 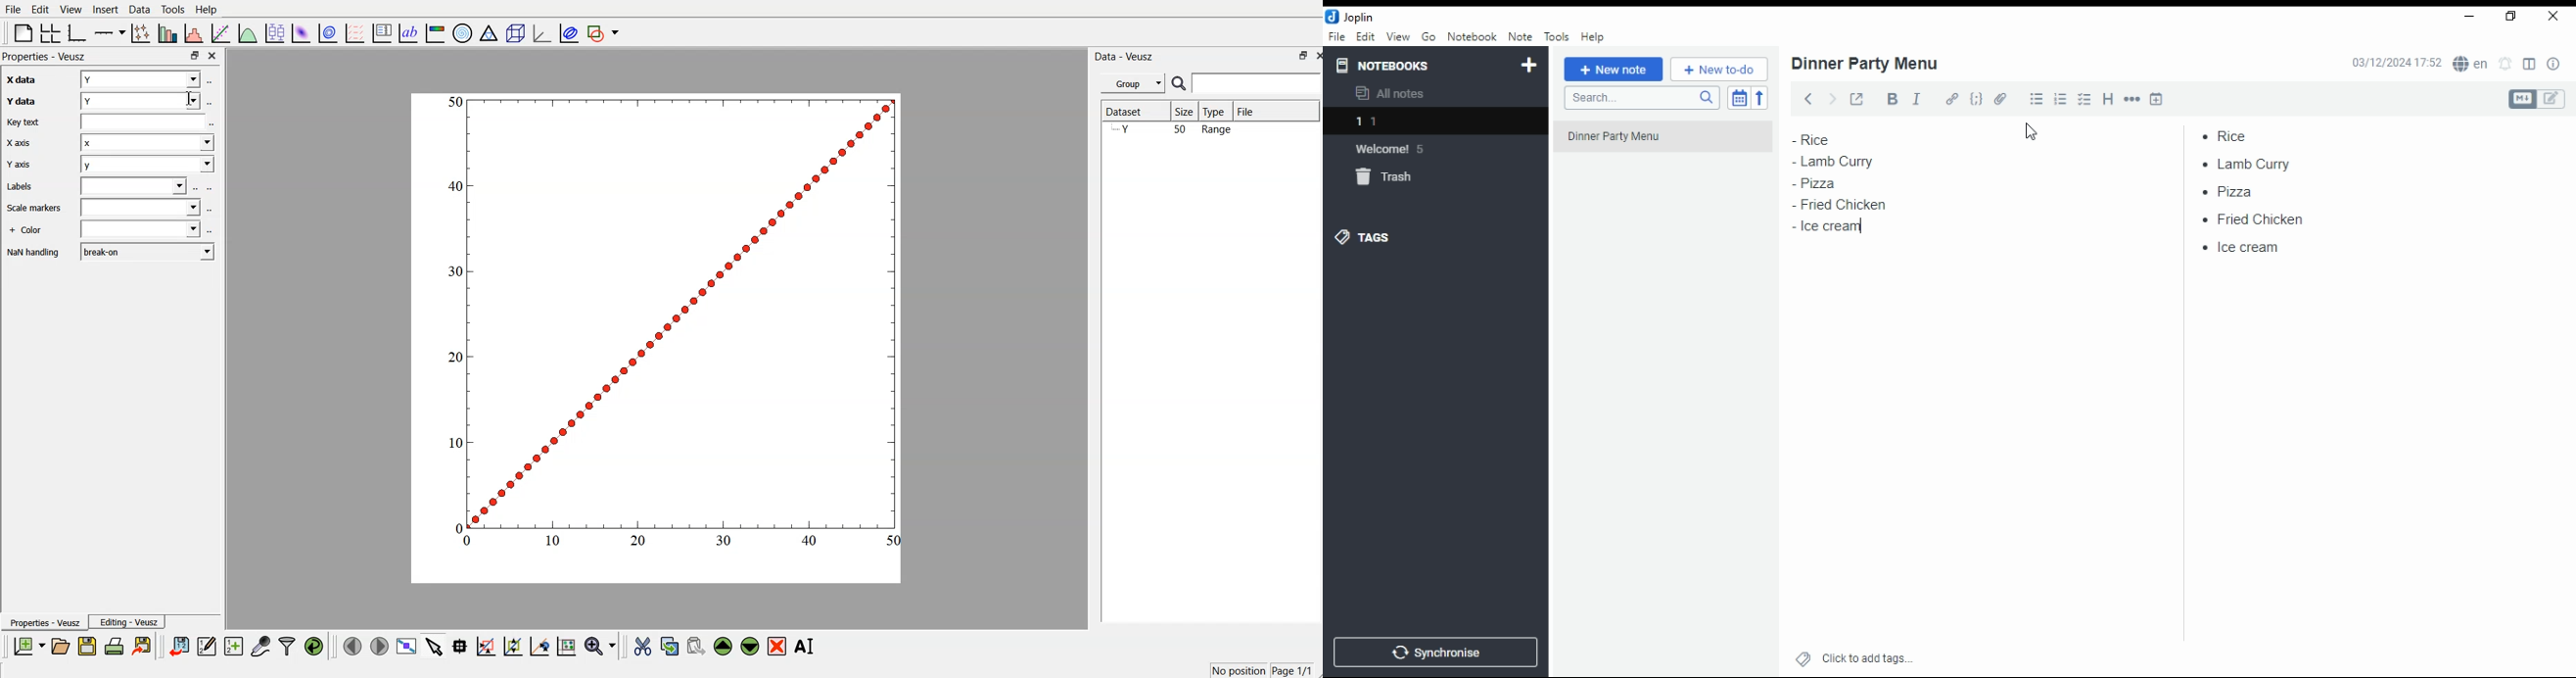 What do you see at coordinates (302, 31) in the screenshot?
I see `plot 2d datasets as image` at bounding box center [302, 31].